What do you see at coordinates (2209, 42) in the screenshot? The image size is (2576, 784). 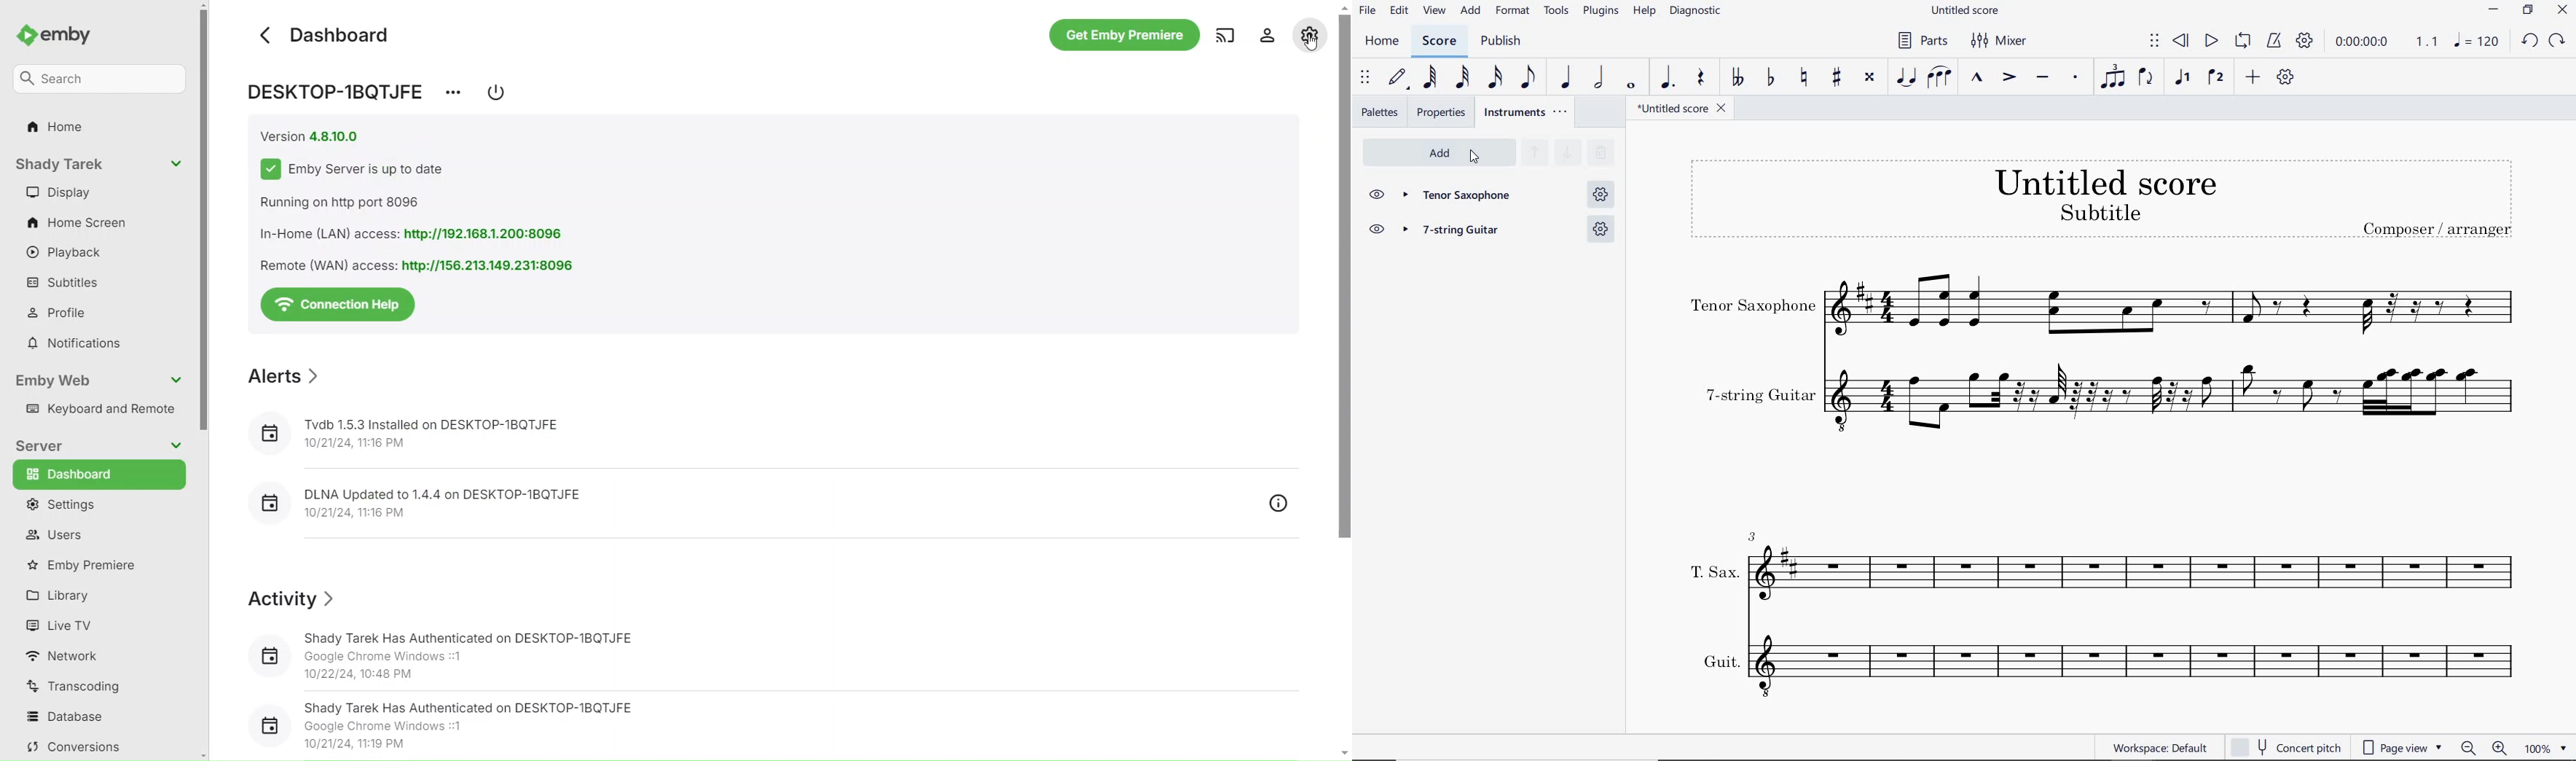 I see `PLAY` at bounding box center [2209, 42].